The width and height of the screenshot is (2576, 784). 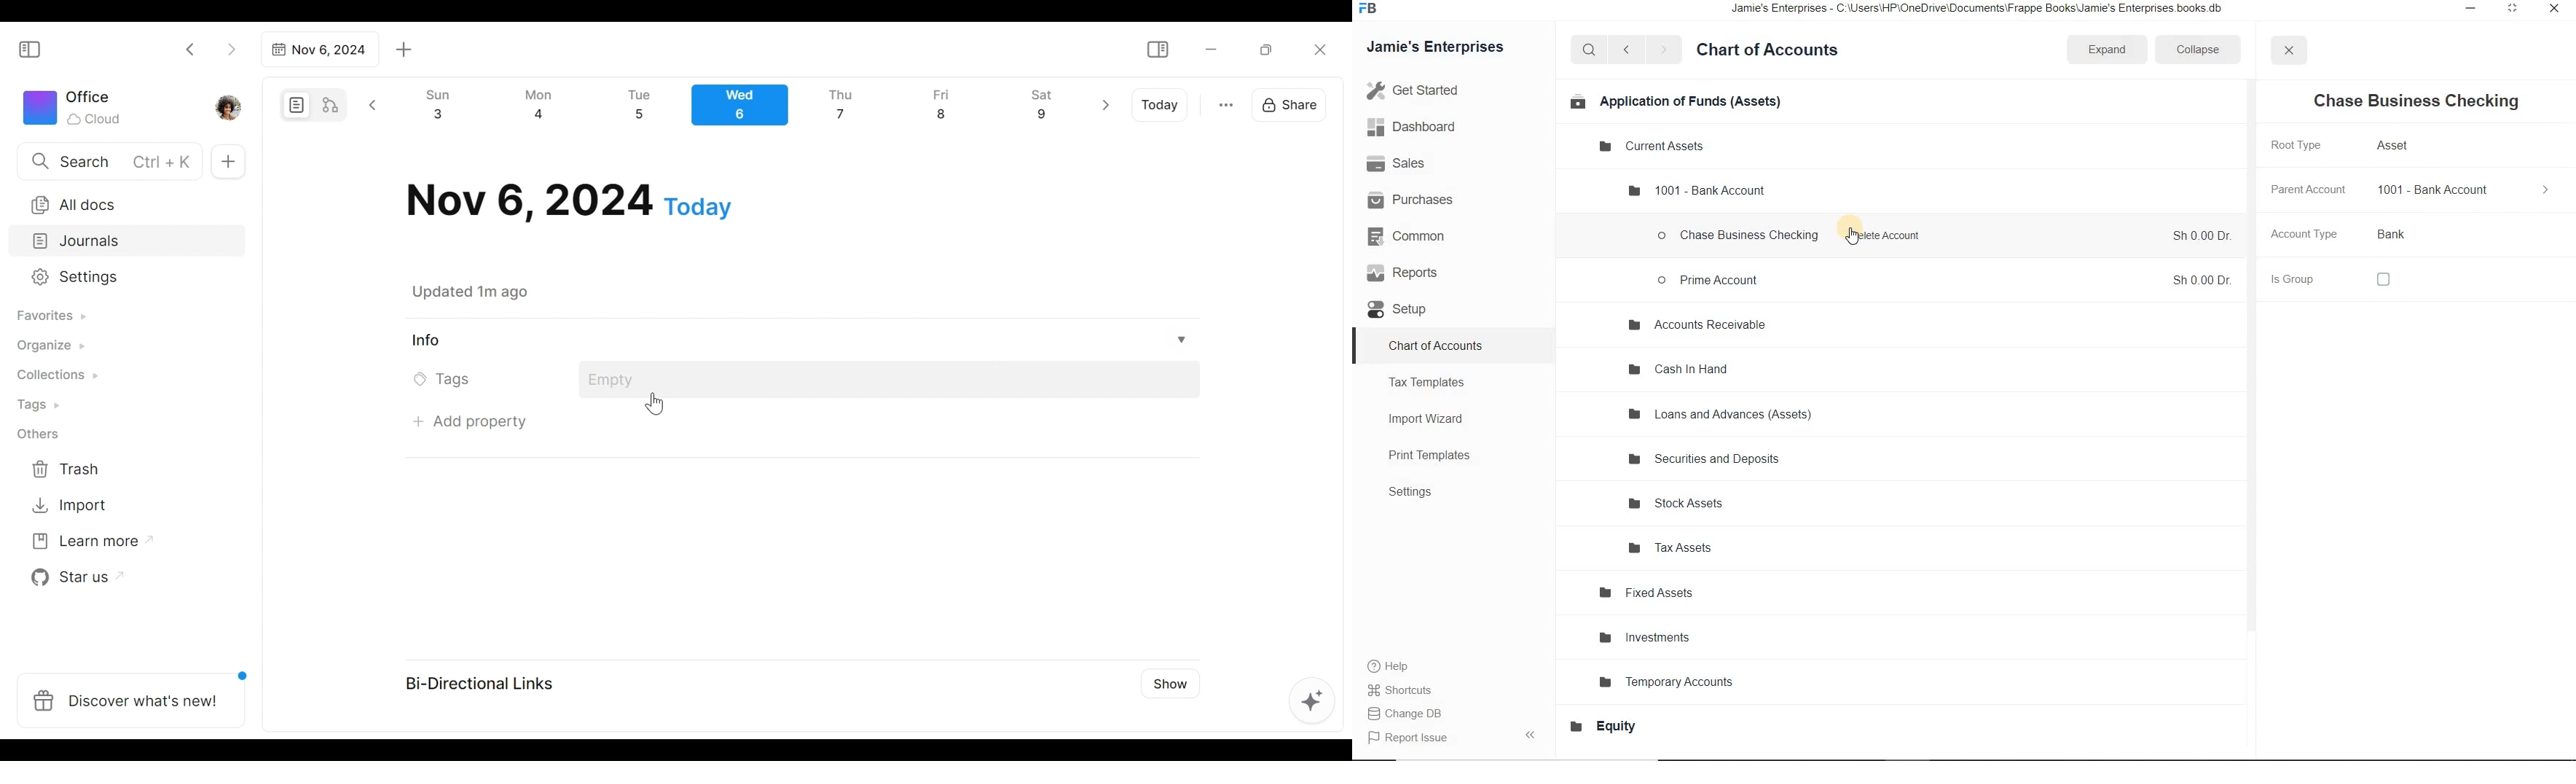 I want to click on Settings, so click(x=116, y=278).